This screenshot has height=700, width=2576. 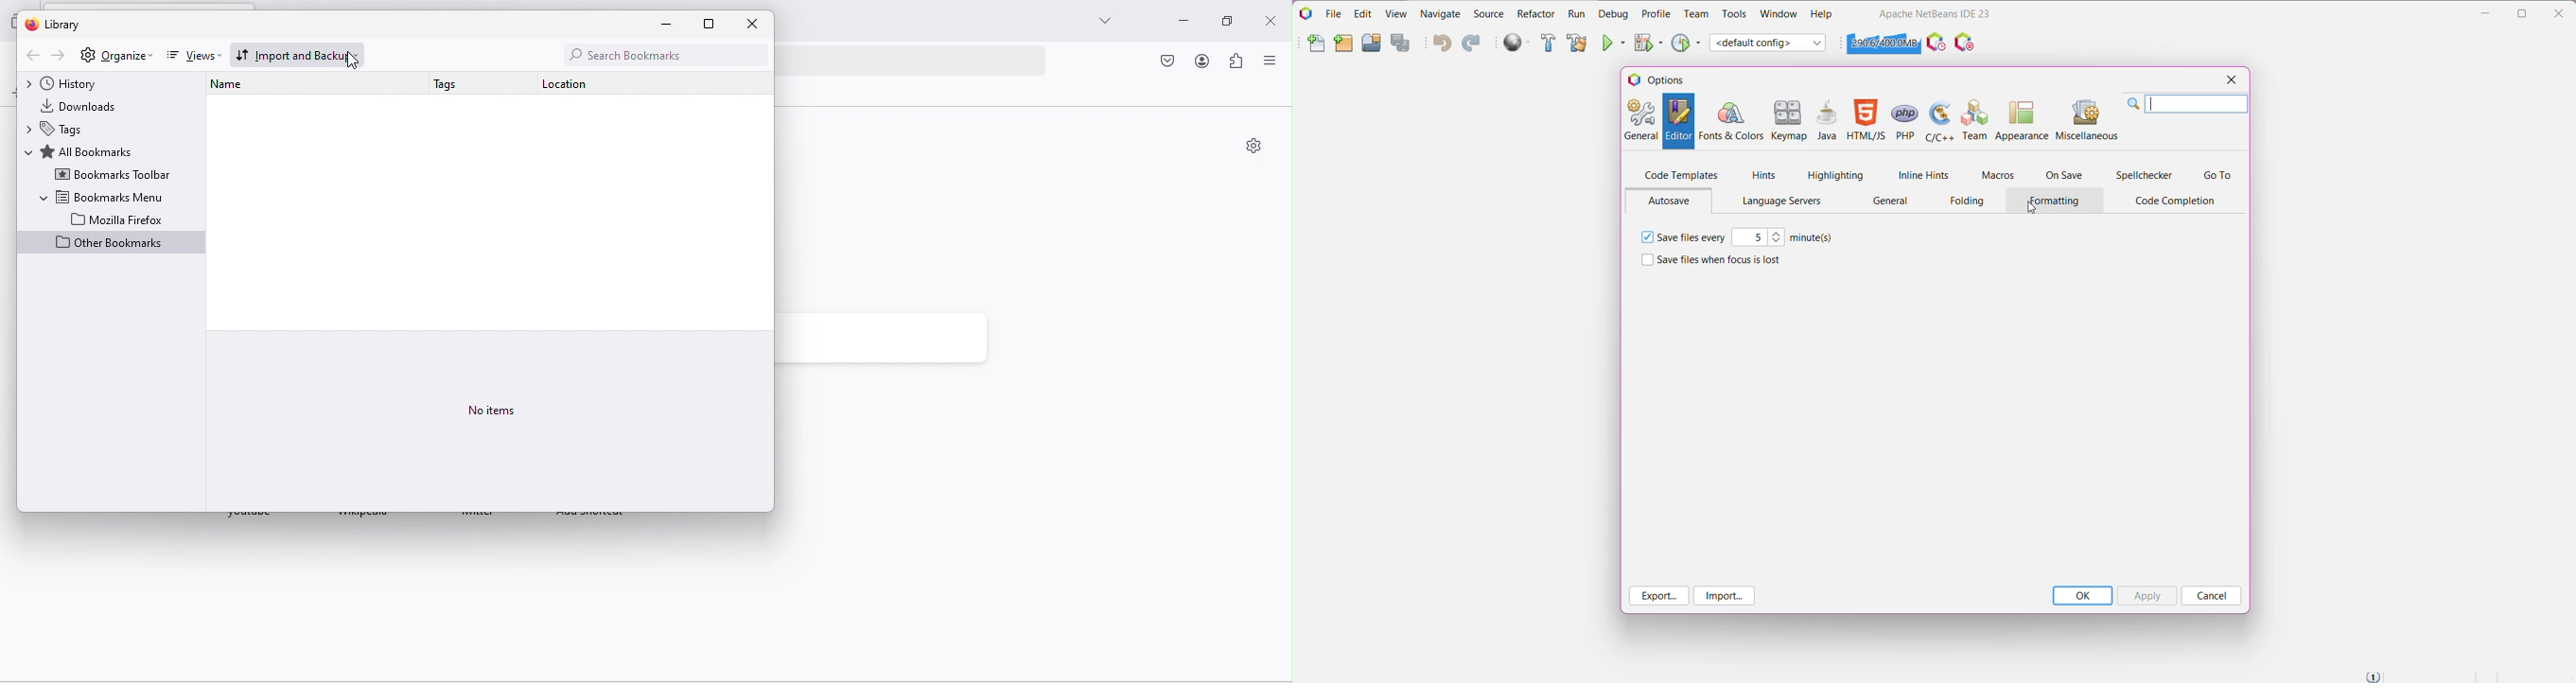 What do you see at coordinates (1442, 13) in the screenshot?
I see `Navigate` at bounding box center [1442, 13].